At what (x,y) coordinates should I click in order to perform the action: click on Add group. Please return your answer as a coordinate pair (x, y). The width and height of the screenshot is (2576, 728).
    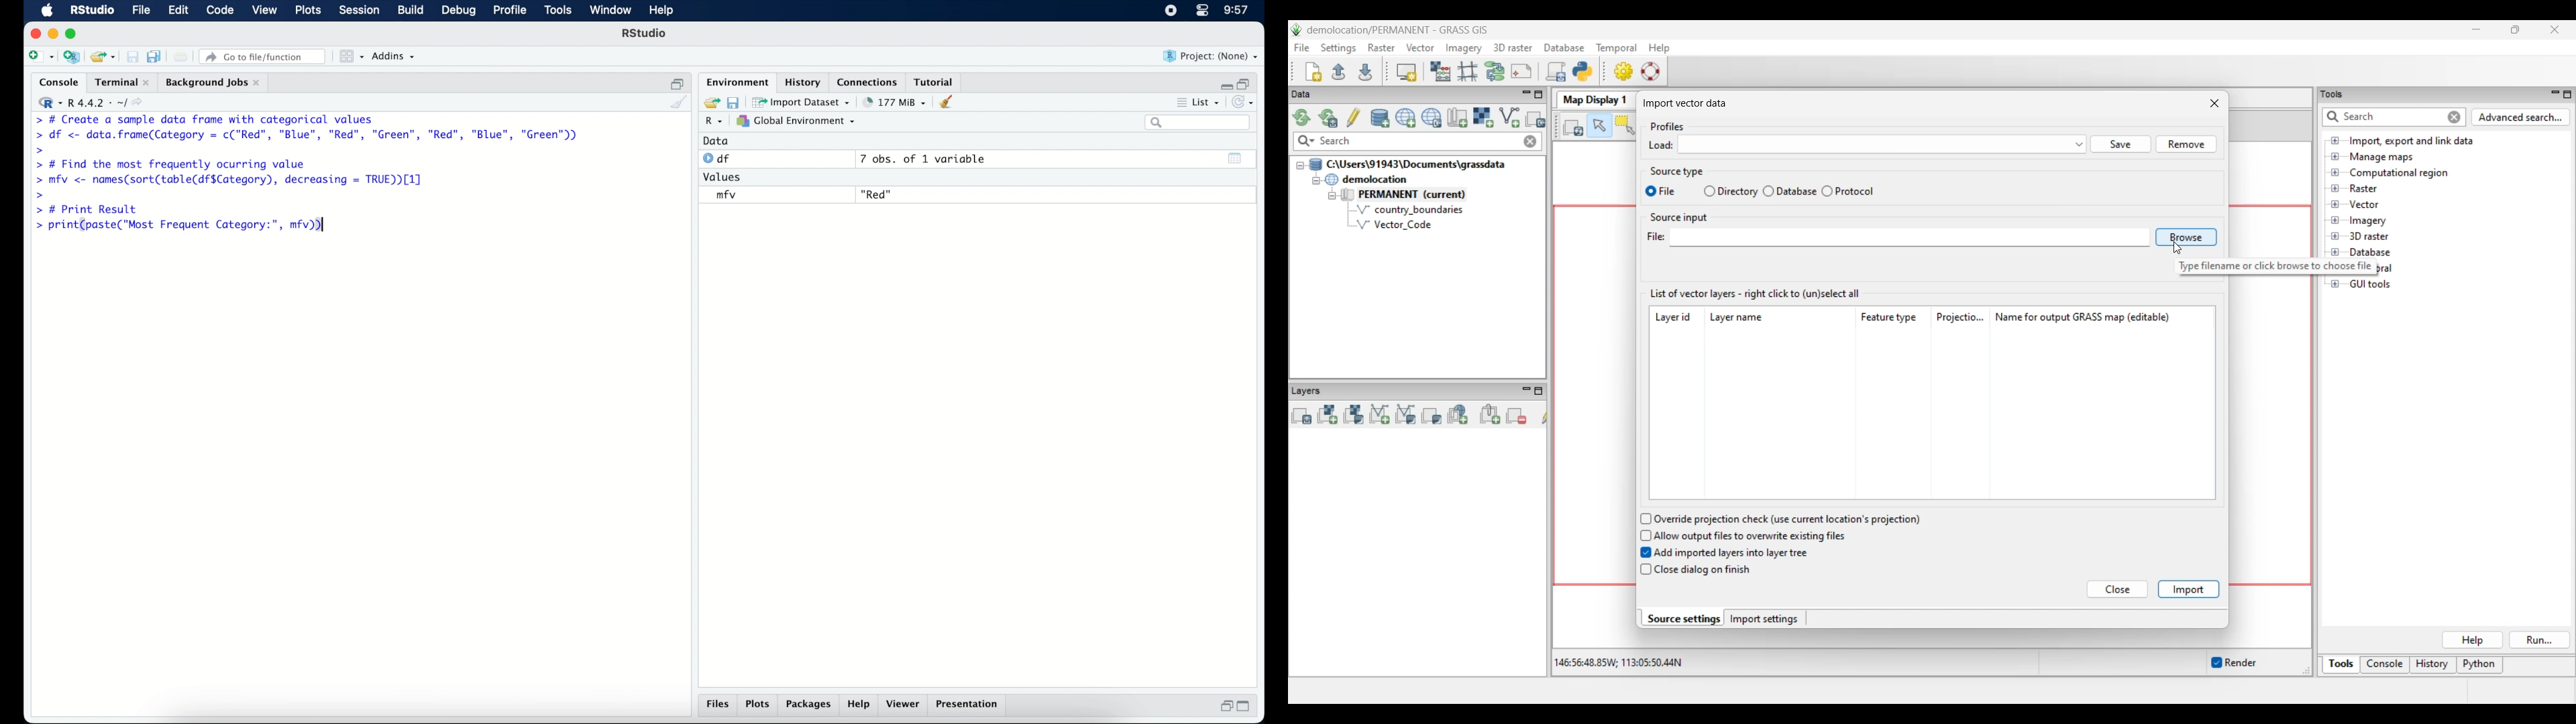
    Looking at the image, I should click on (1490, 414).